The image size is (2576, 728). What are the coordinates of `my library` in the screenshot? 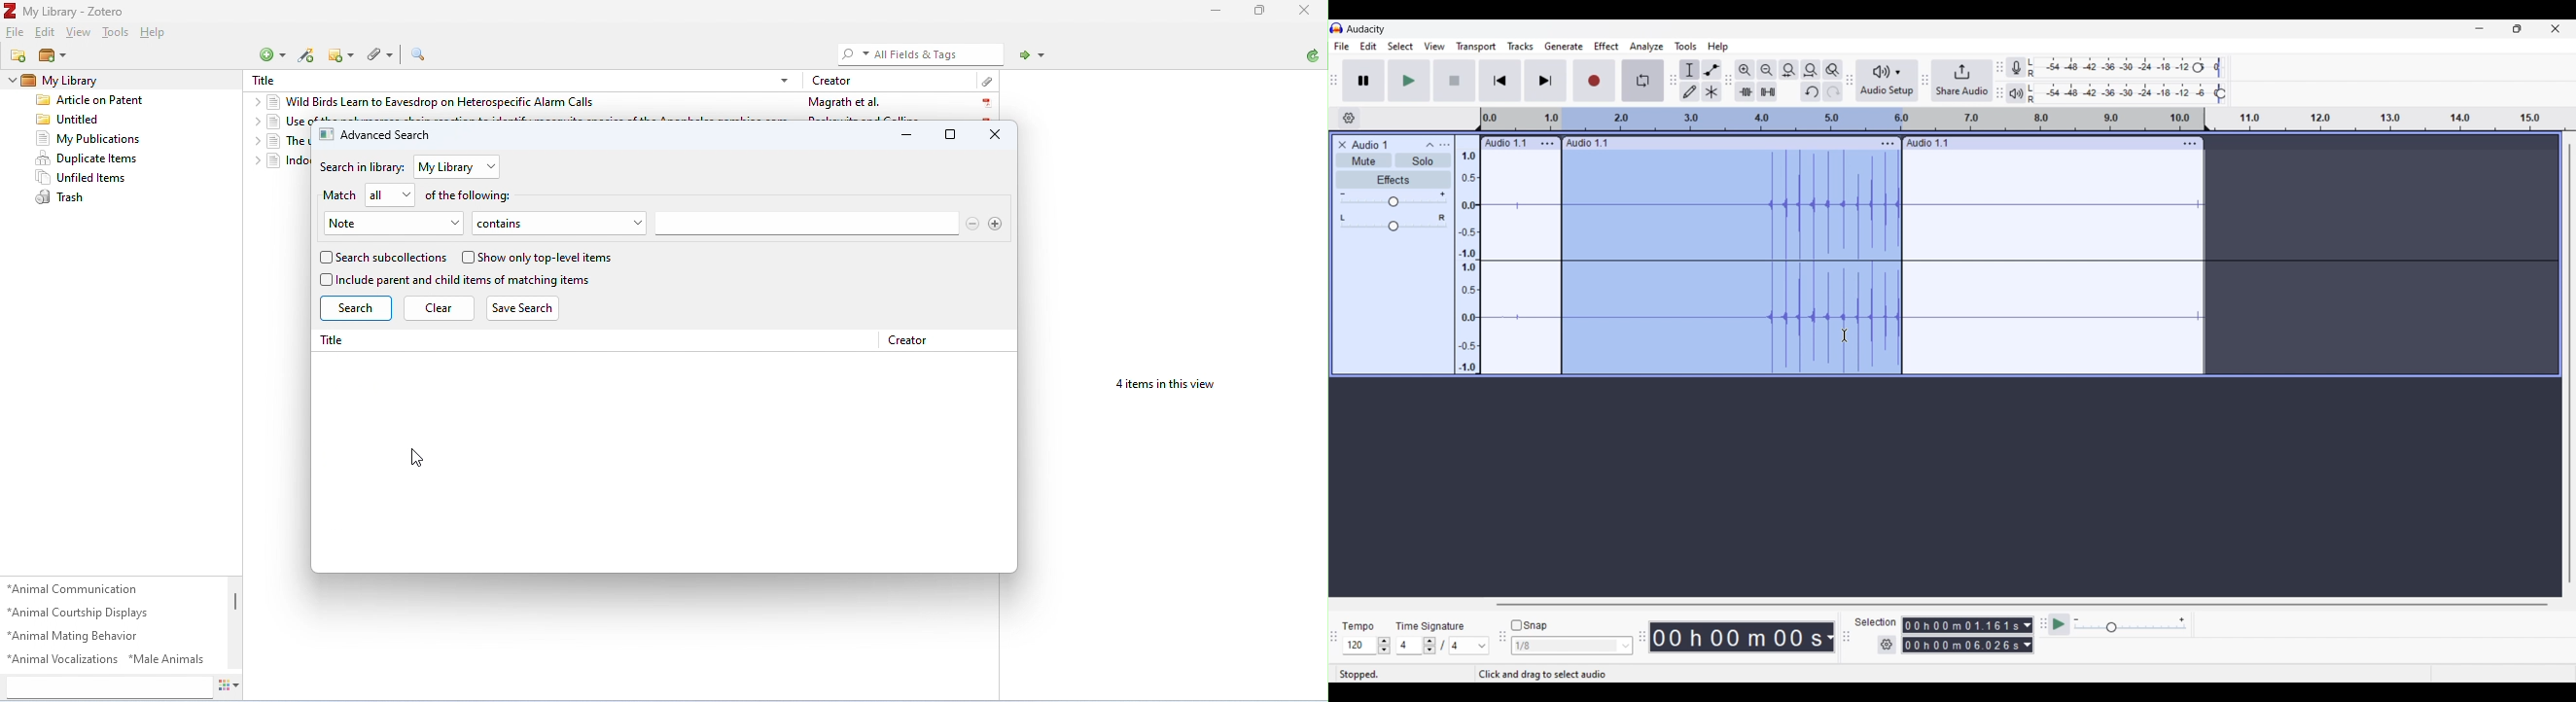 It's located at (447, 167).